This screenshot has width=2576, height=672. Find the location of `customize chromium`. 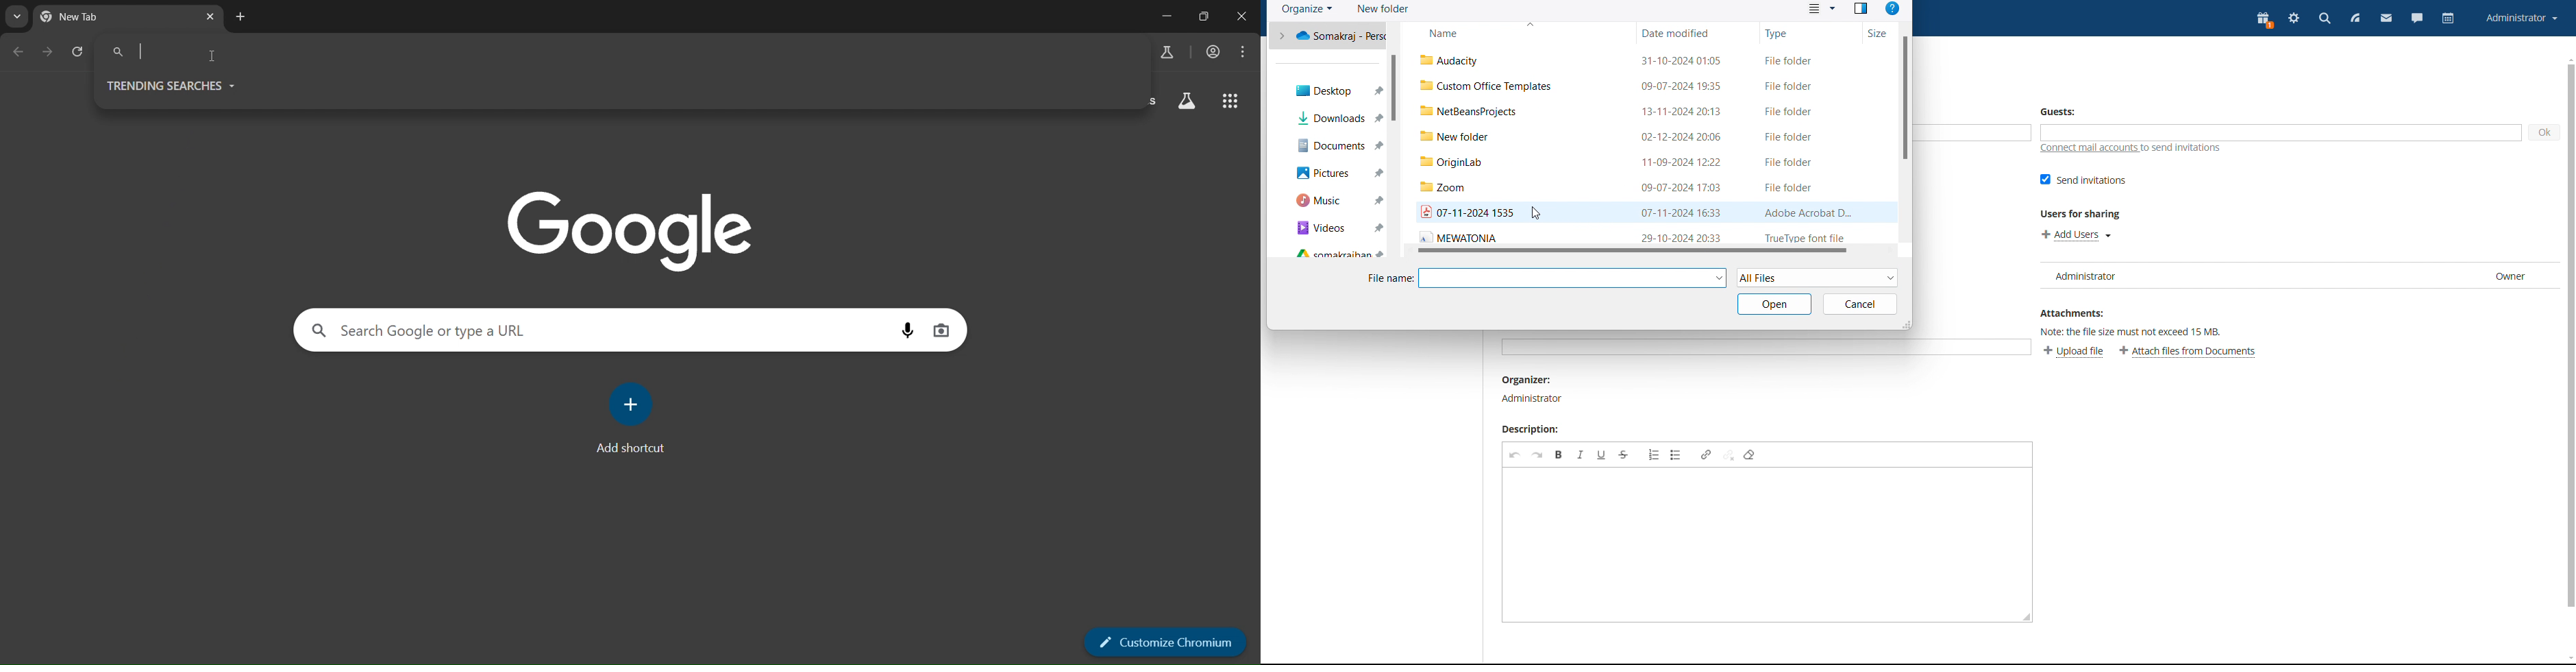

customize chromium is located at coordinates (1164, 640).